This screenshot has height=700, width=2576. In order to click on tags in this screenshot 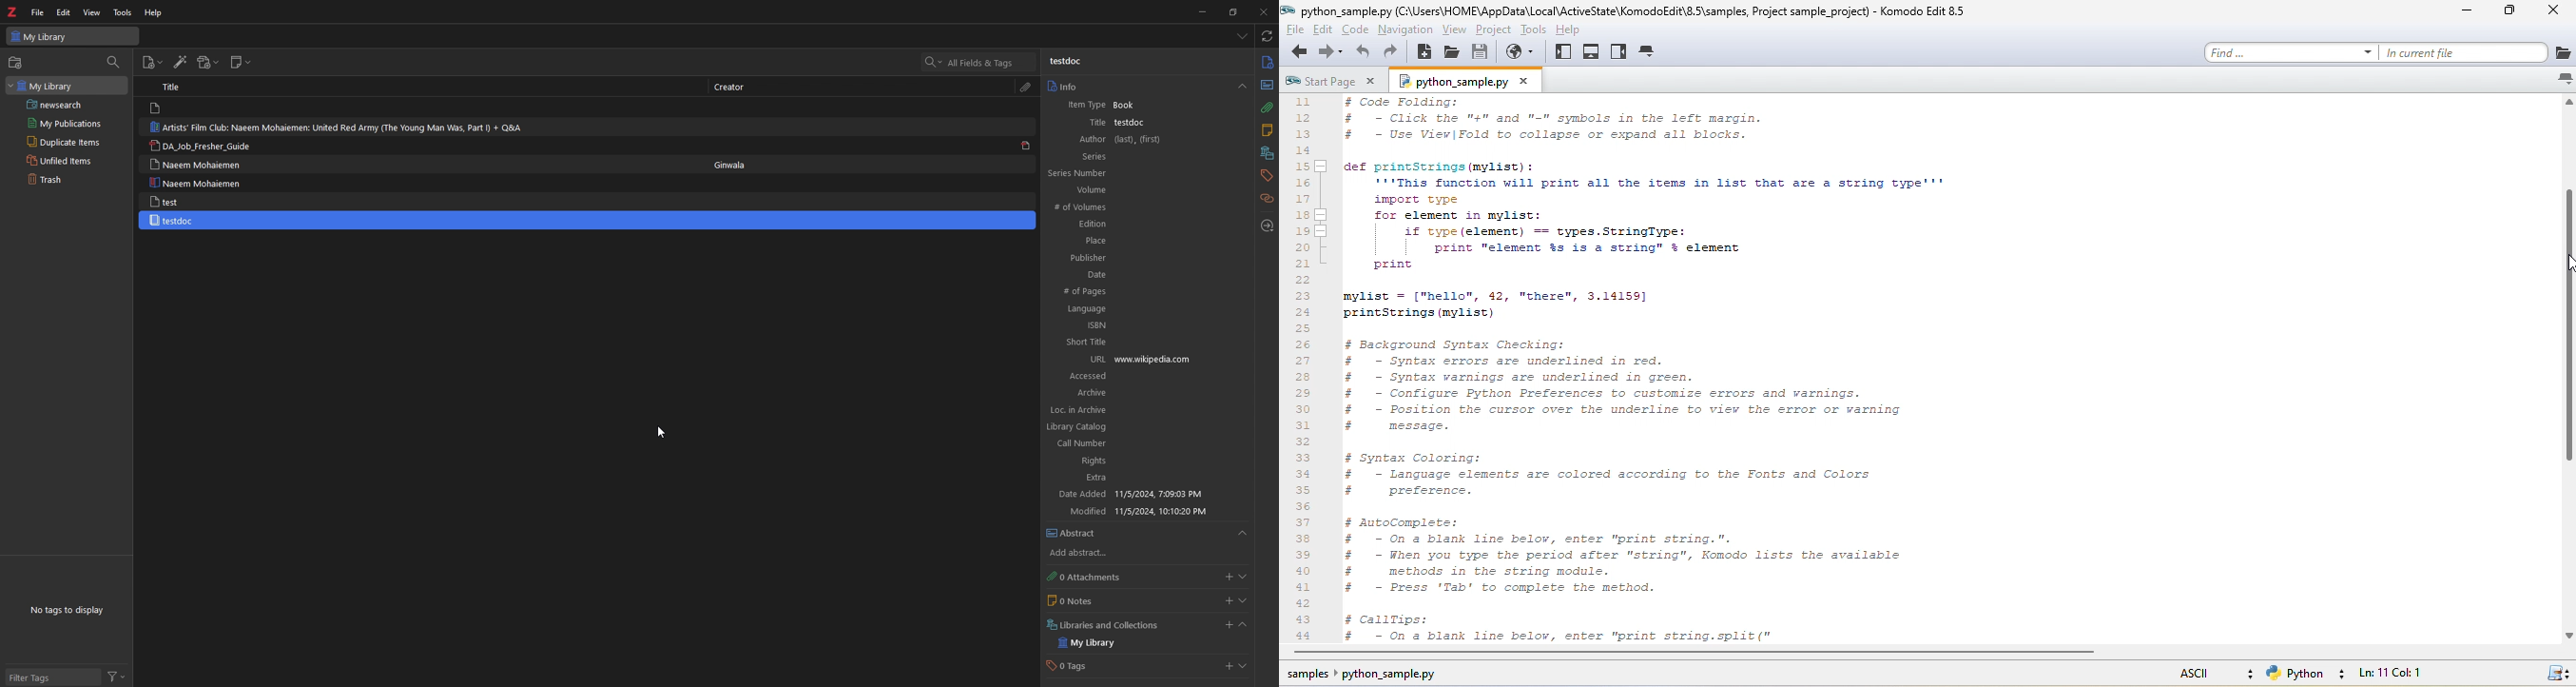, I will do `click(1267, 175)`.